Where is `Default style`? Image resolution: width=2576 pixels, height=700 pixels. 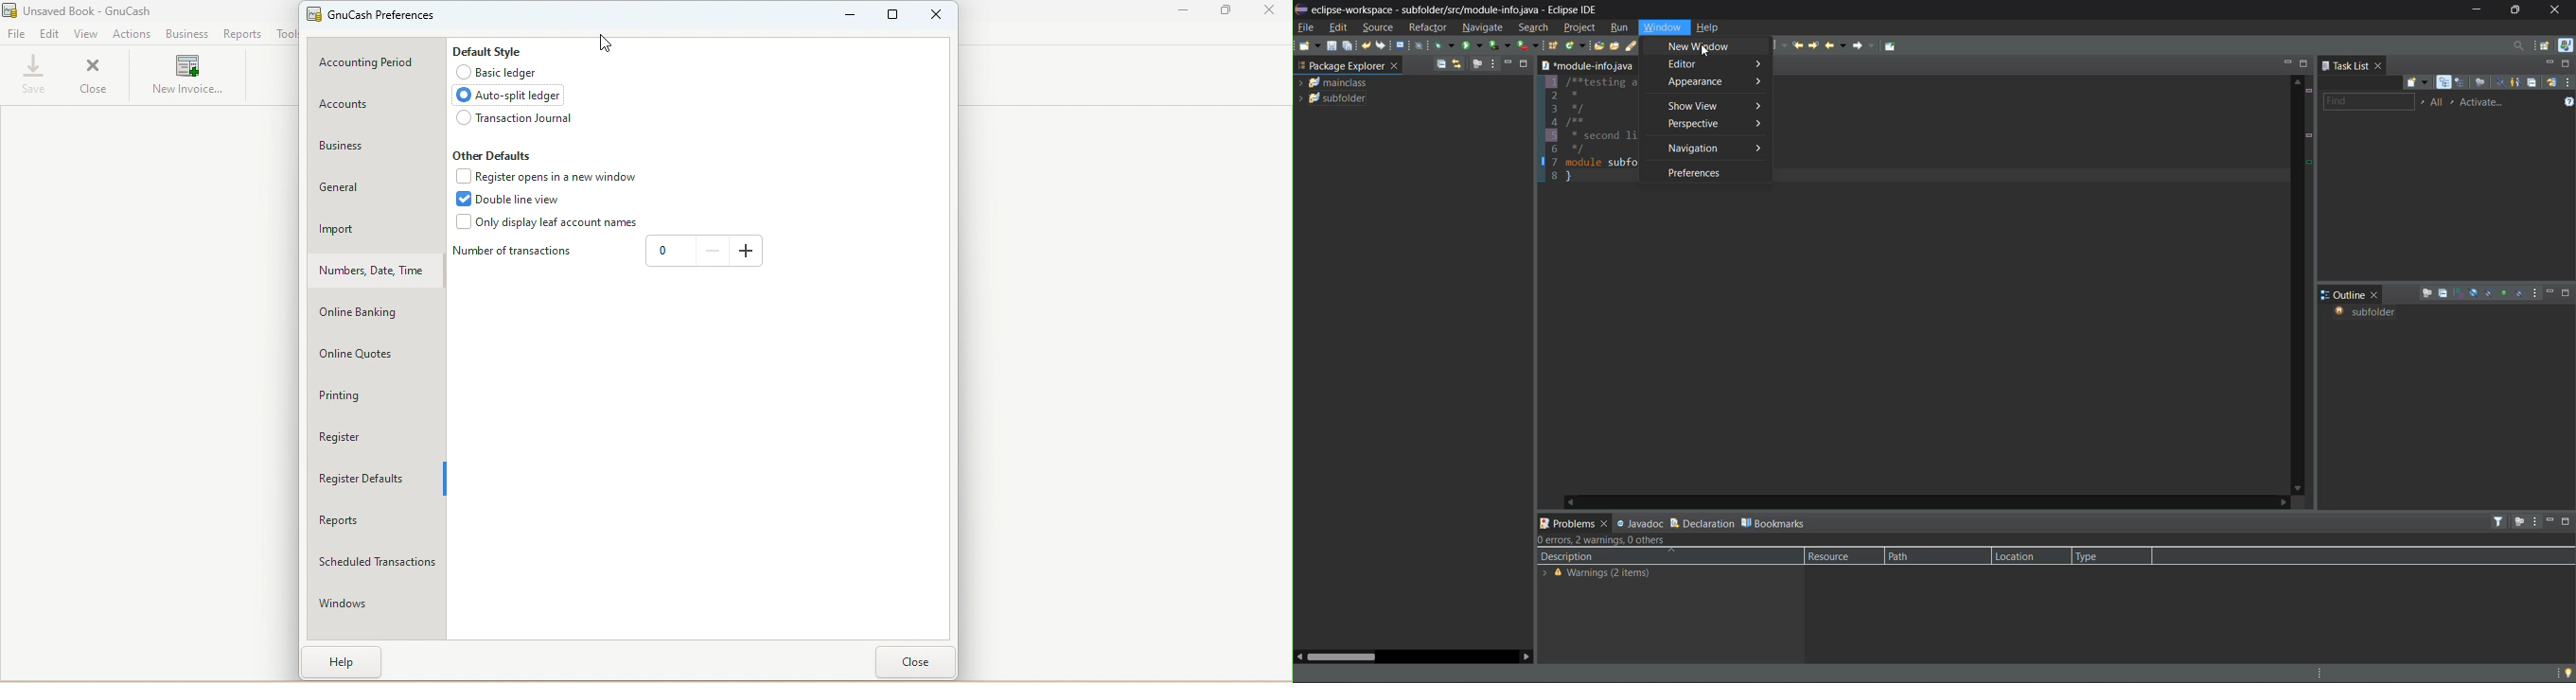
Default style is located at coordinates (492, 52).